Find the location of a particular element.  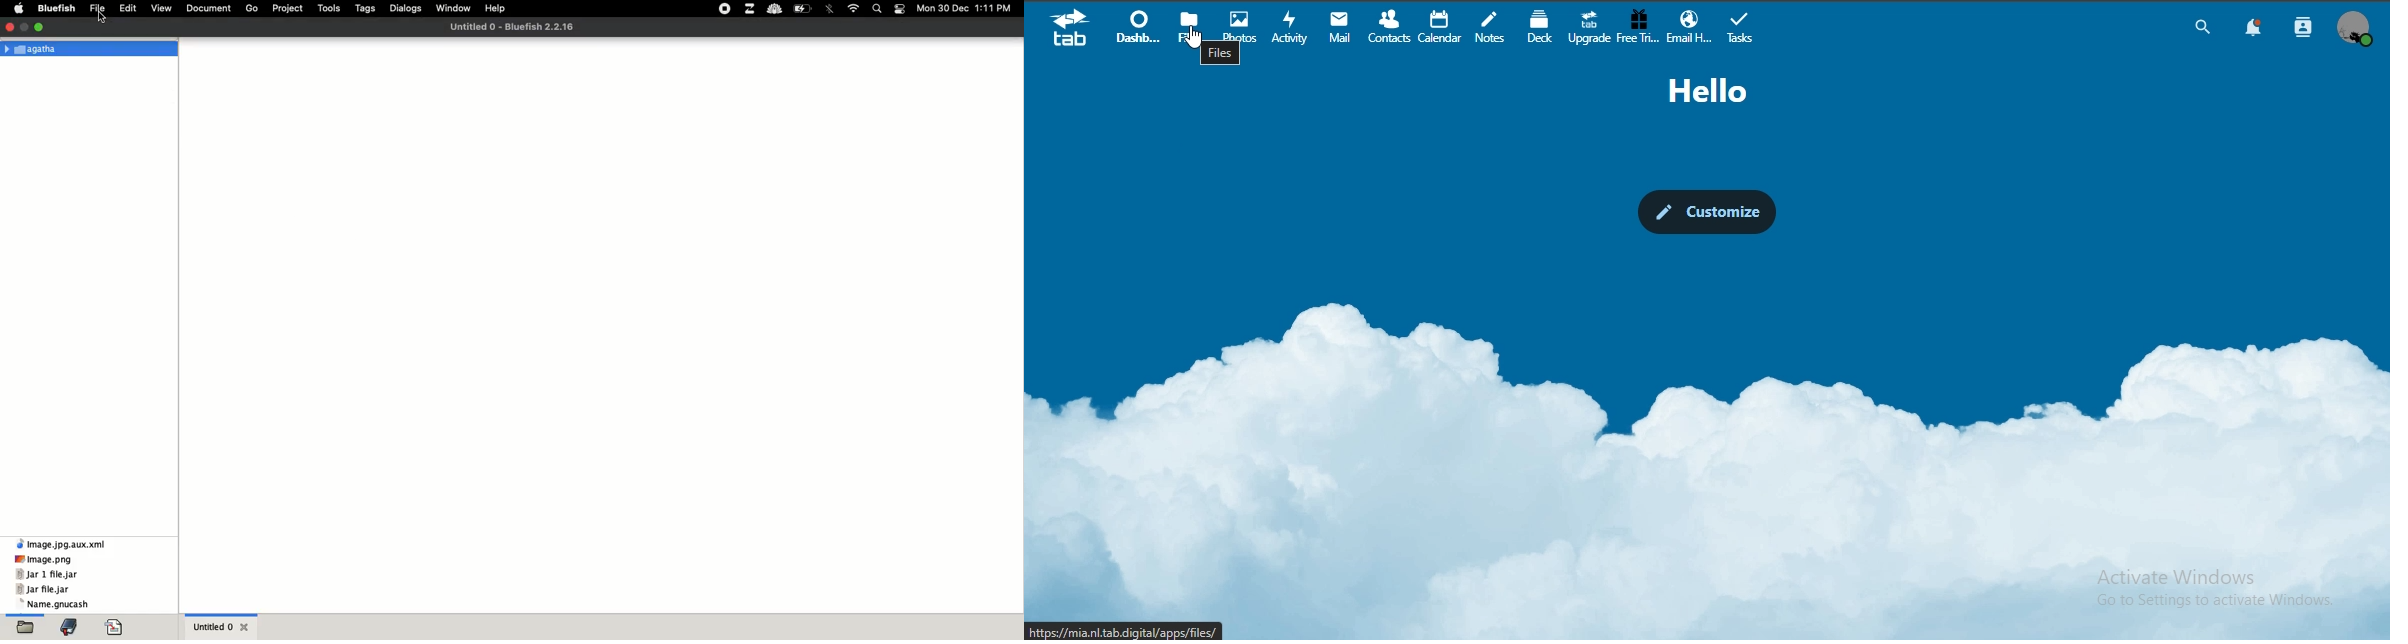

folder is located at coordinates (24, 629).